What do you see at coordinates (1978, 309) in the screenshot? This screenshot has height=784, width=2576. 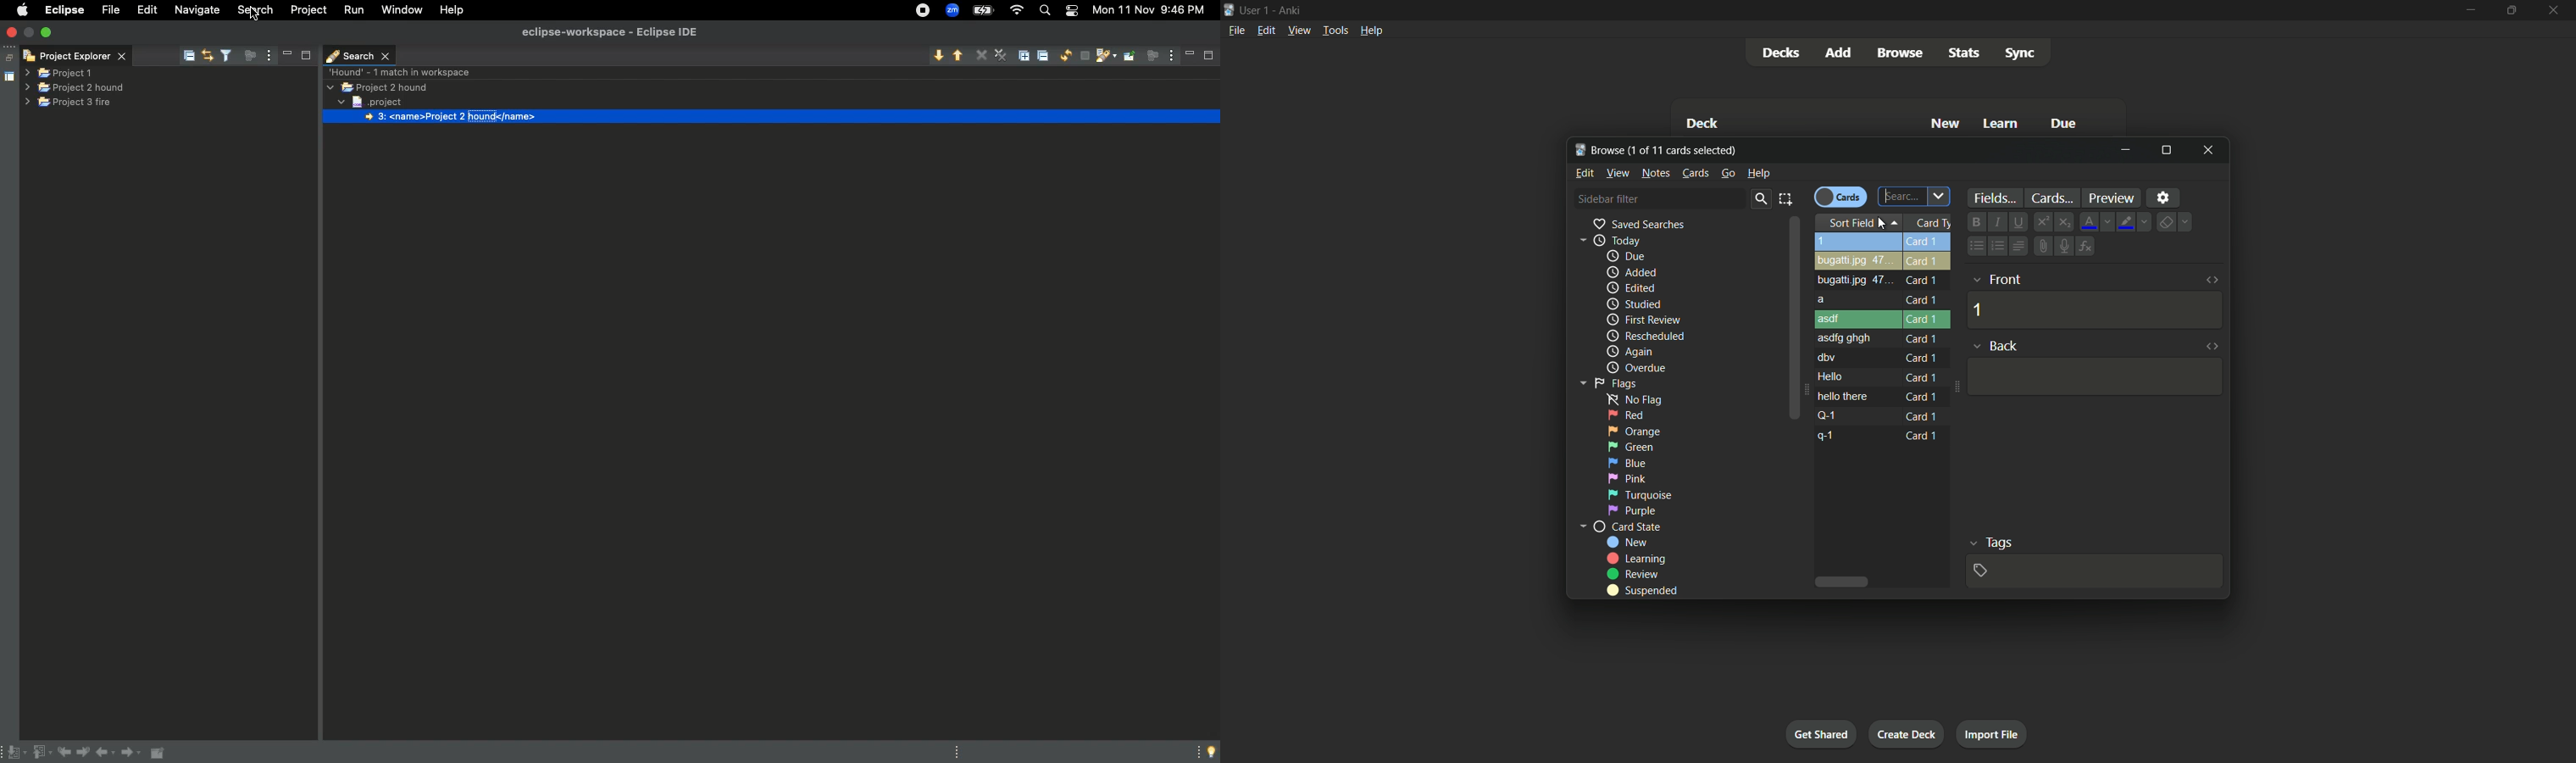 I see `1` at bounding box center [1978, 309].